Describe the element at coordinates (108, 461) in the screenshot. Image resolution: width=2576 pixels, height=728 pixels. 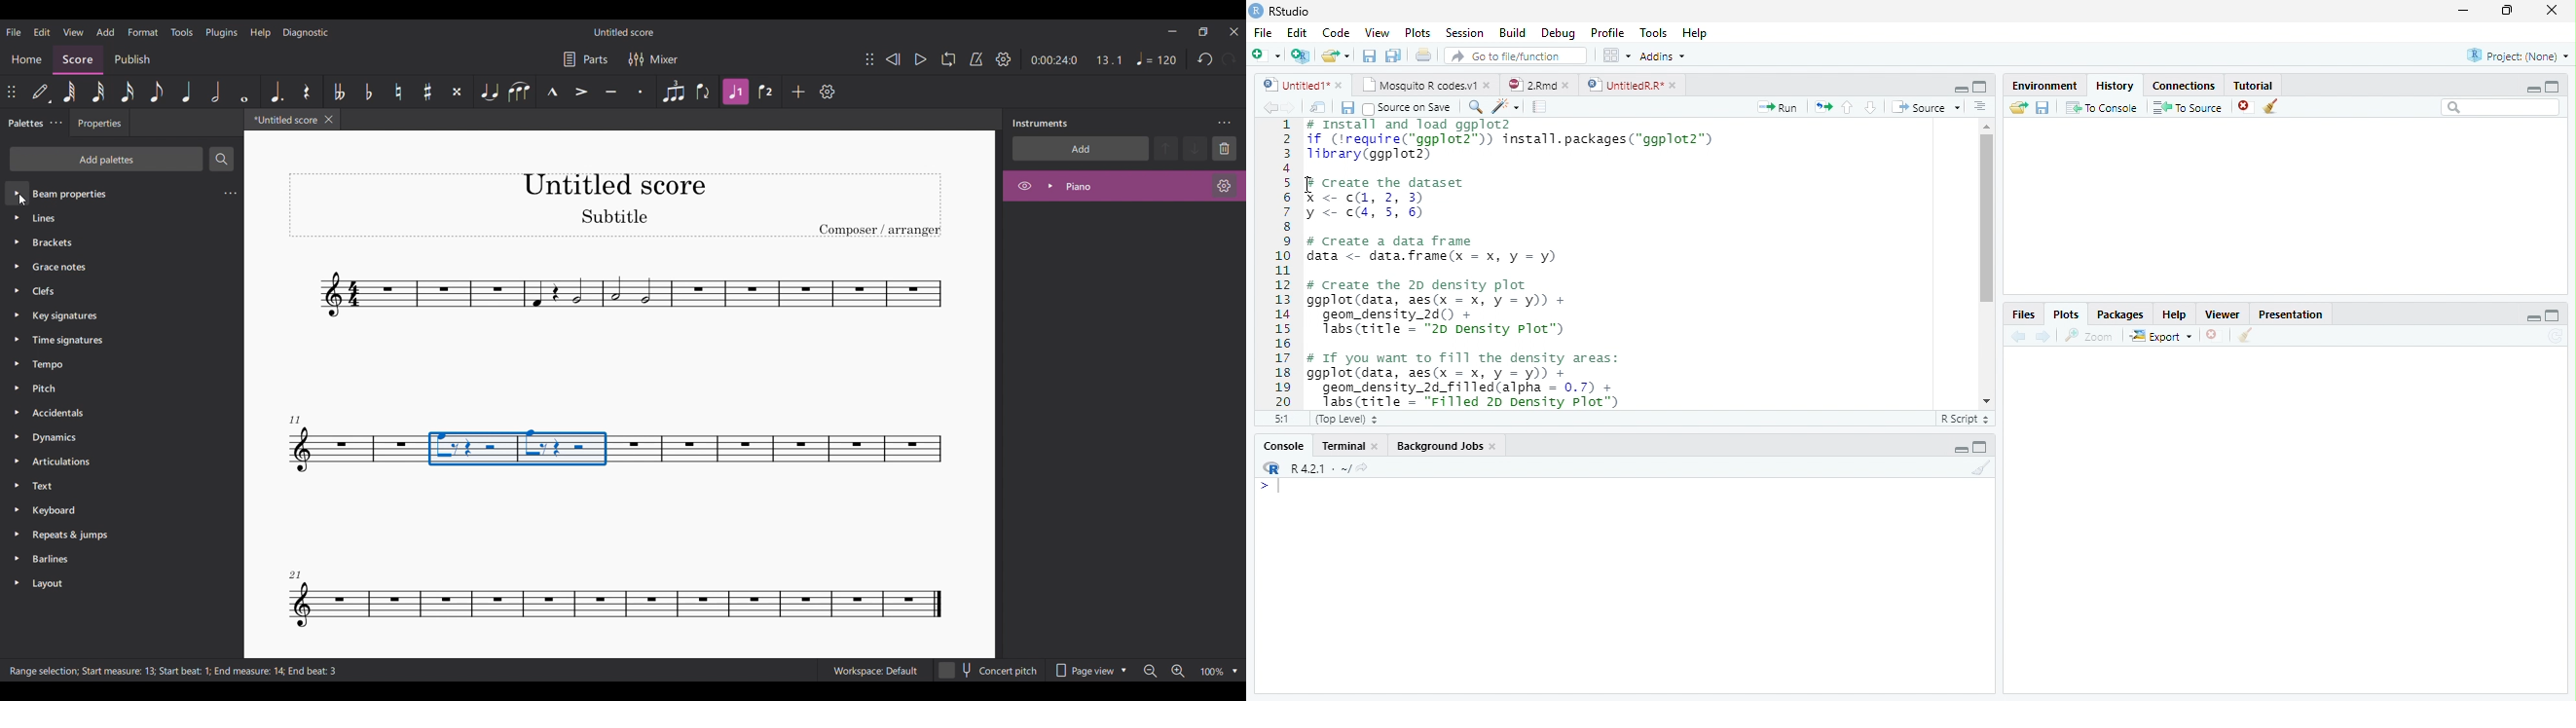
I see `Articulations` at that location.